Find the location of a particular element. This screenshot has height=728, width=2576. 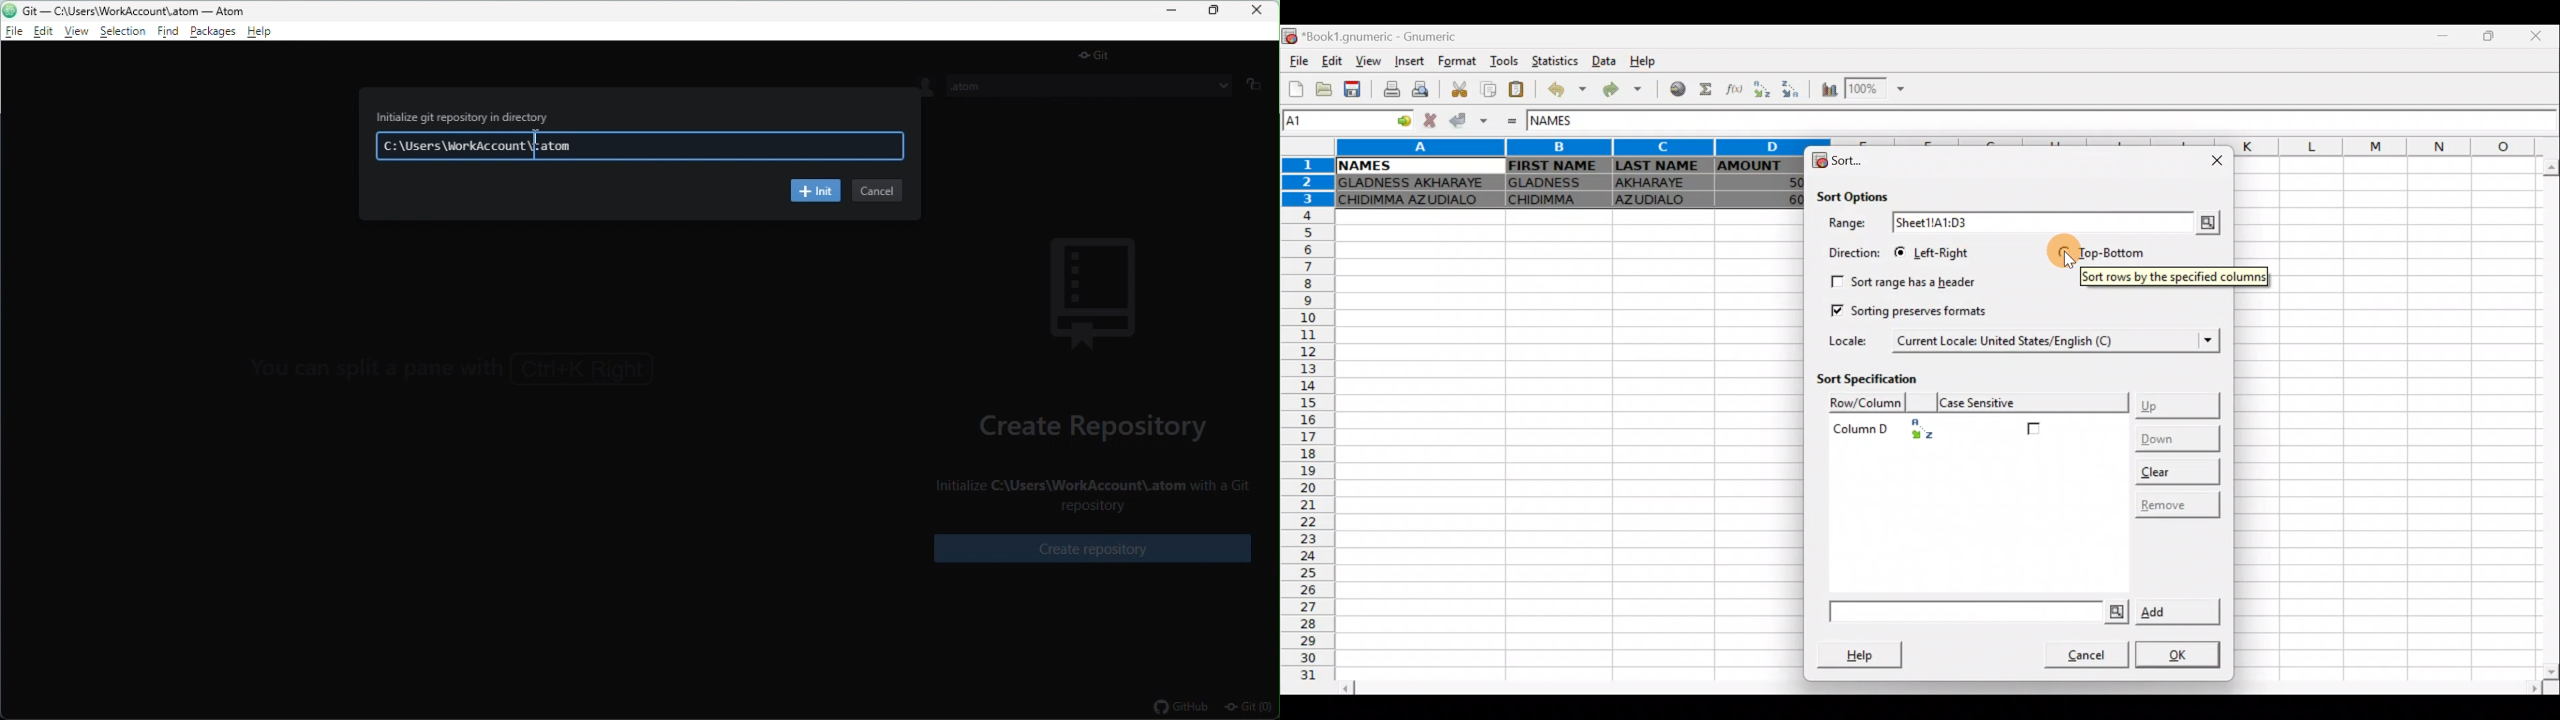

Paste clipboard is located at coordinates (1516, 91).